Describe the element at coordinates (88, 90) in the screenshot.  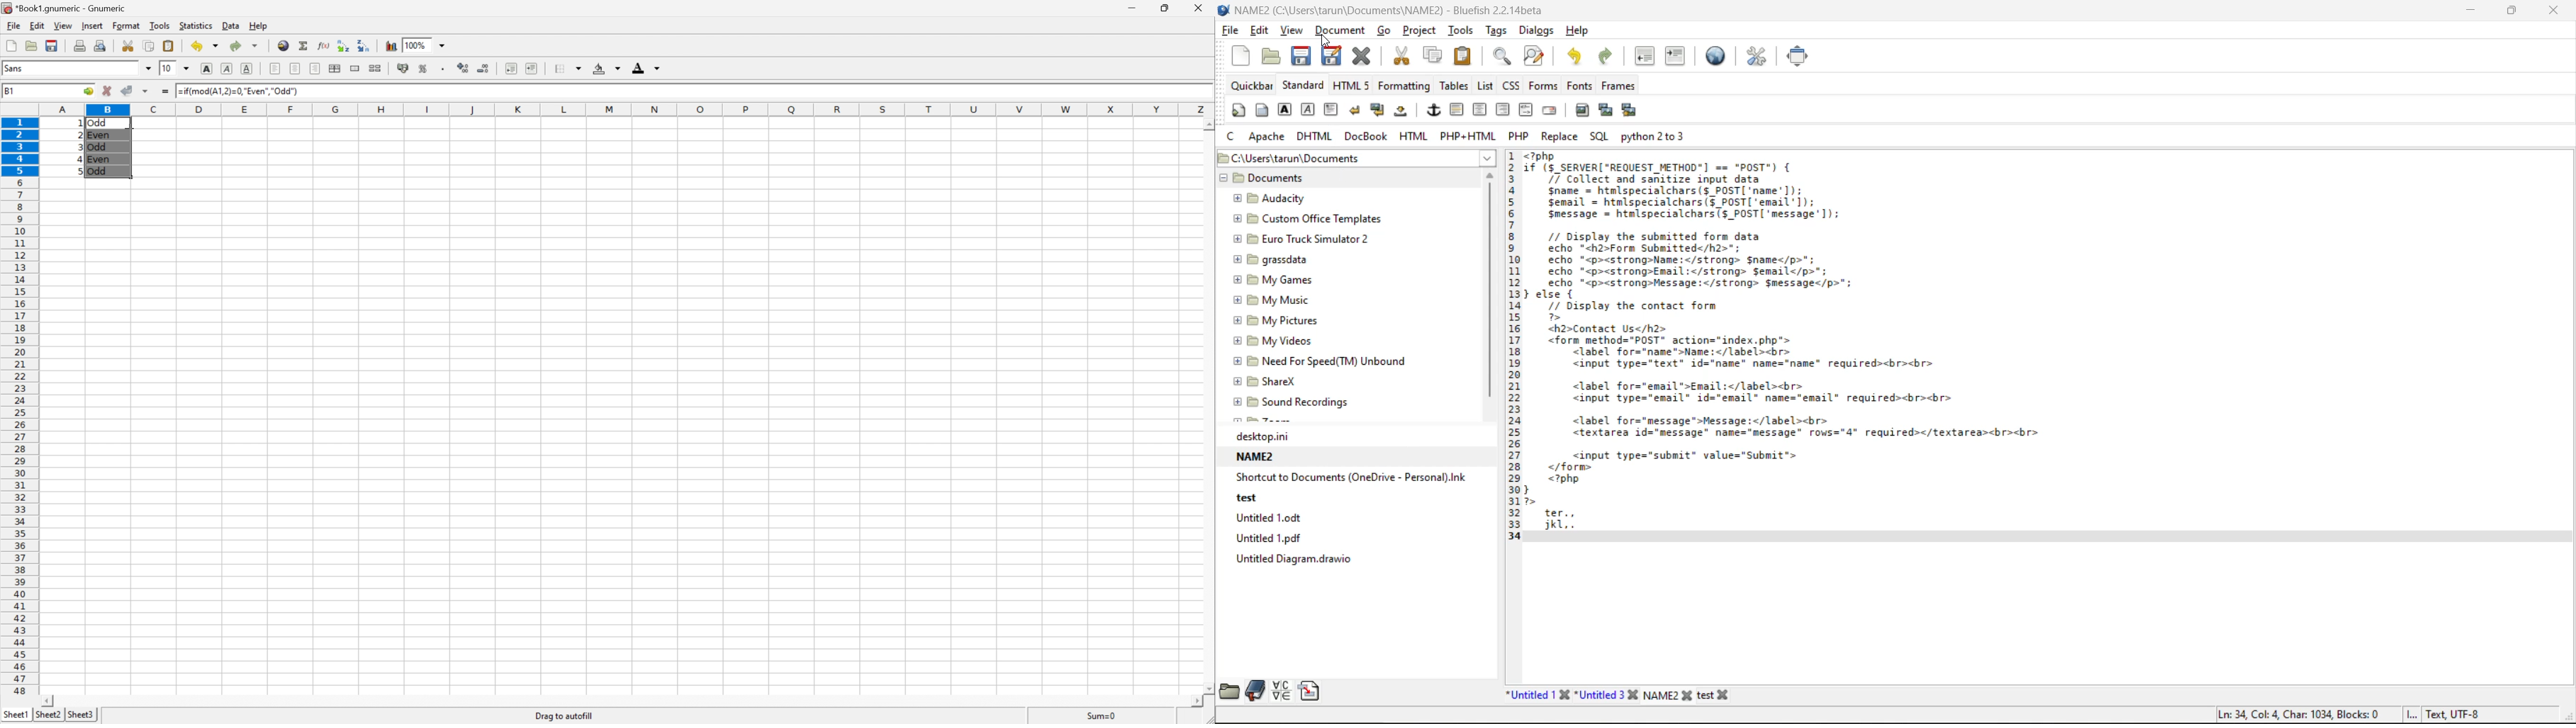
I see `Go to` at that location.